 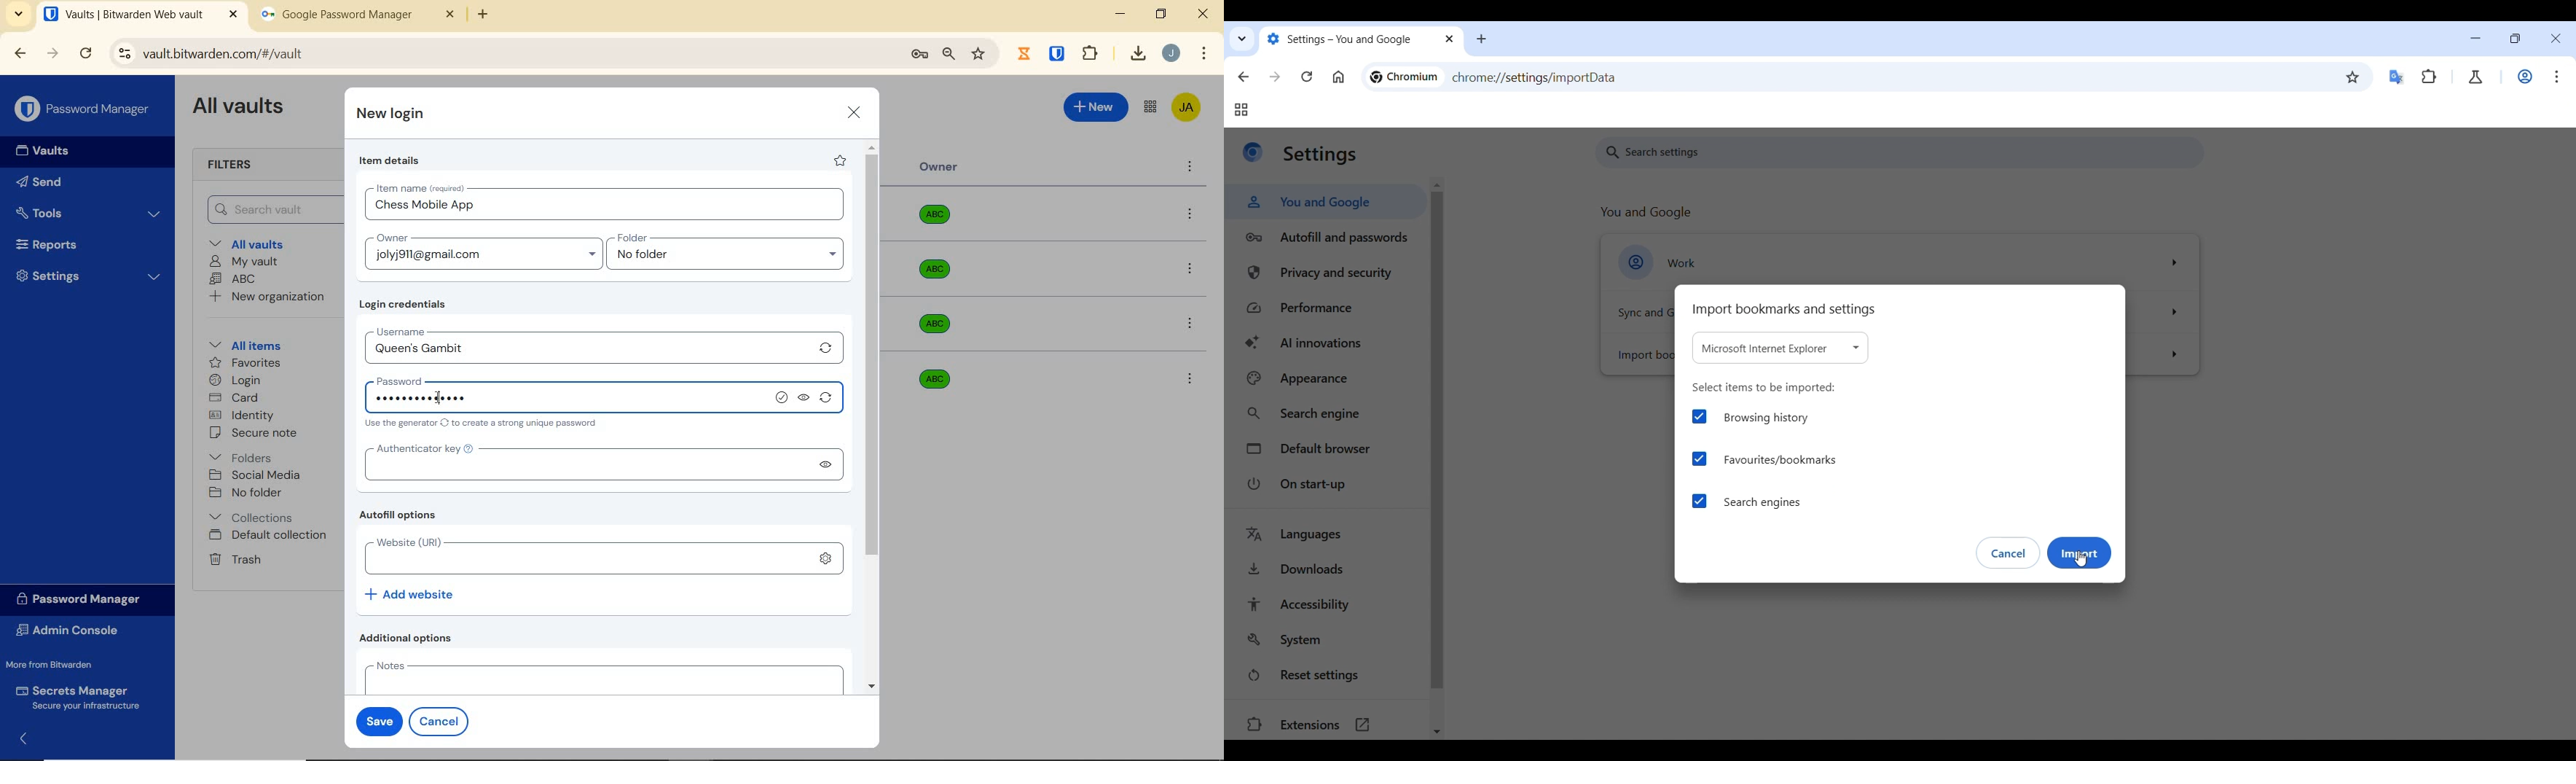 I want to click on cancel, so click(x=441, y=721).